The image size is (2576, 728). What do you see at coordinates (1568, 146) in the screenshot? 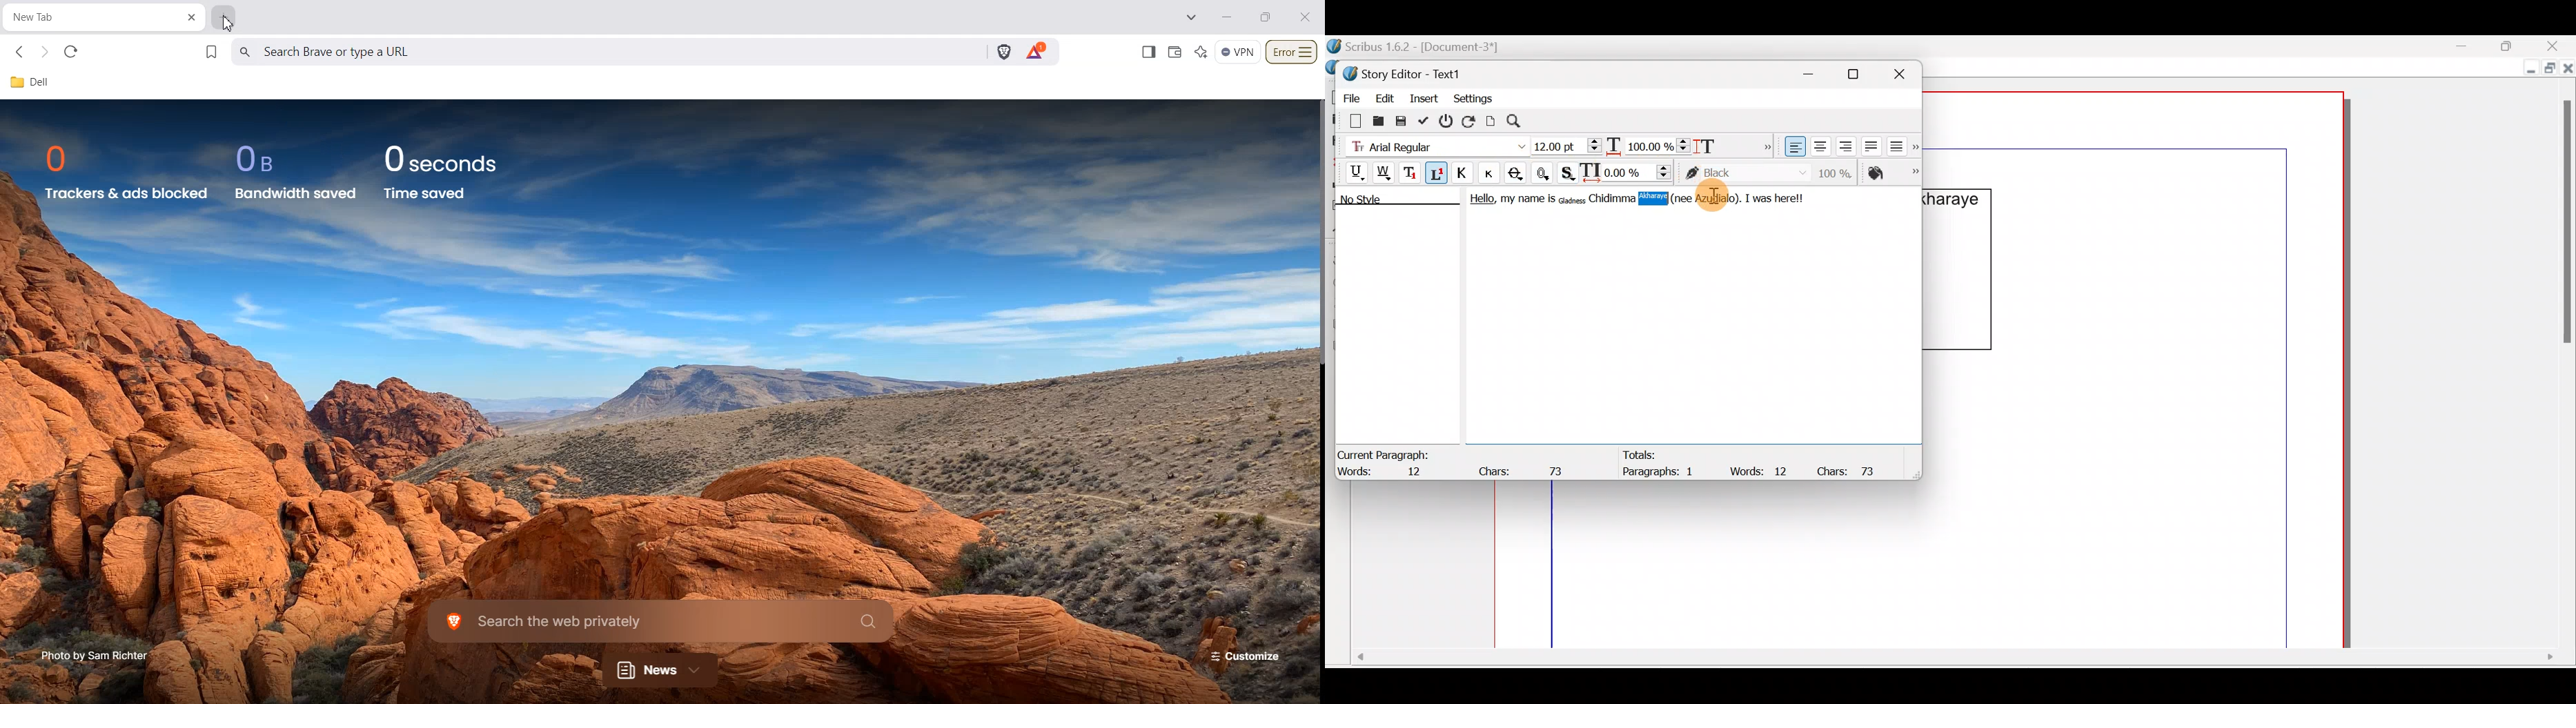
I see `Font size - 12:00pt` at bounding box center [1568, 146].